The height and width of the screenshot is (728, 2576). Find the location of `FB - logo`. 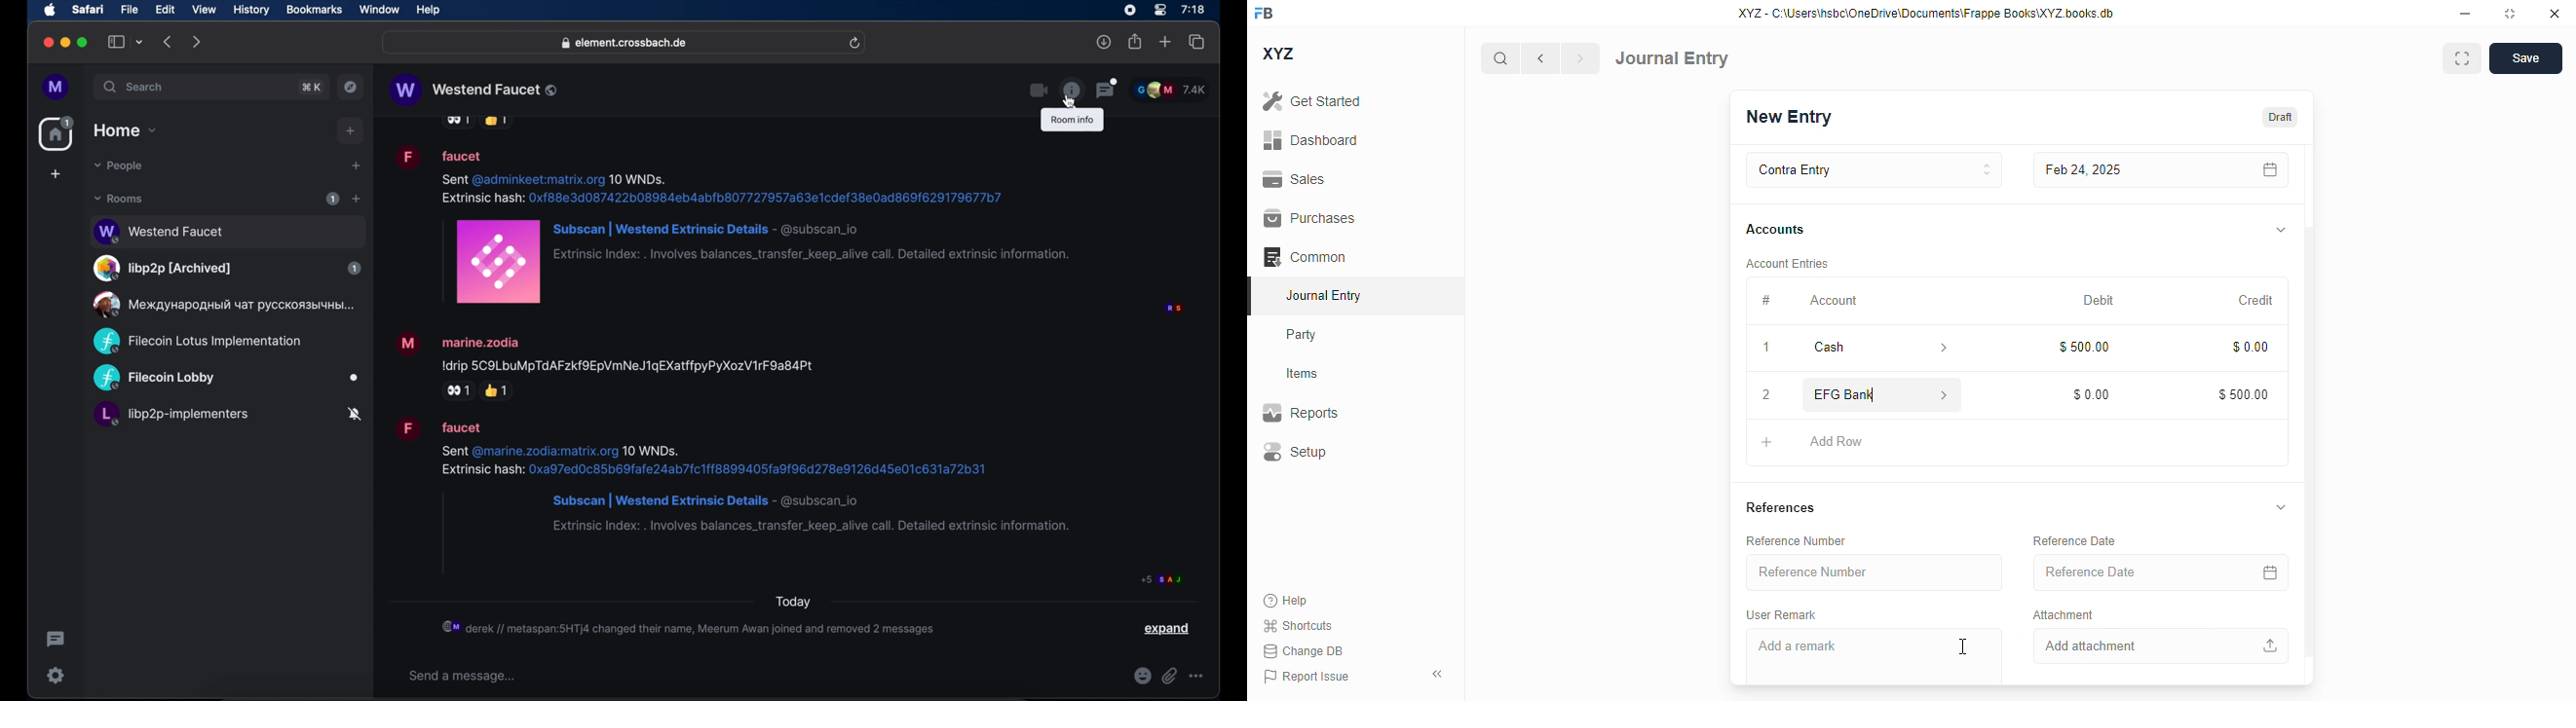

FB - logo is located at coordinates (1264, 13).